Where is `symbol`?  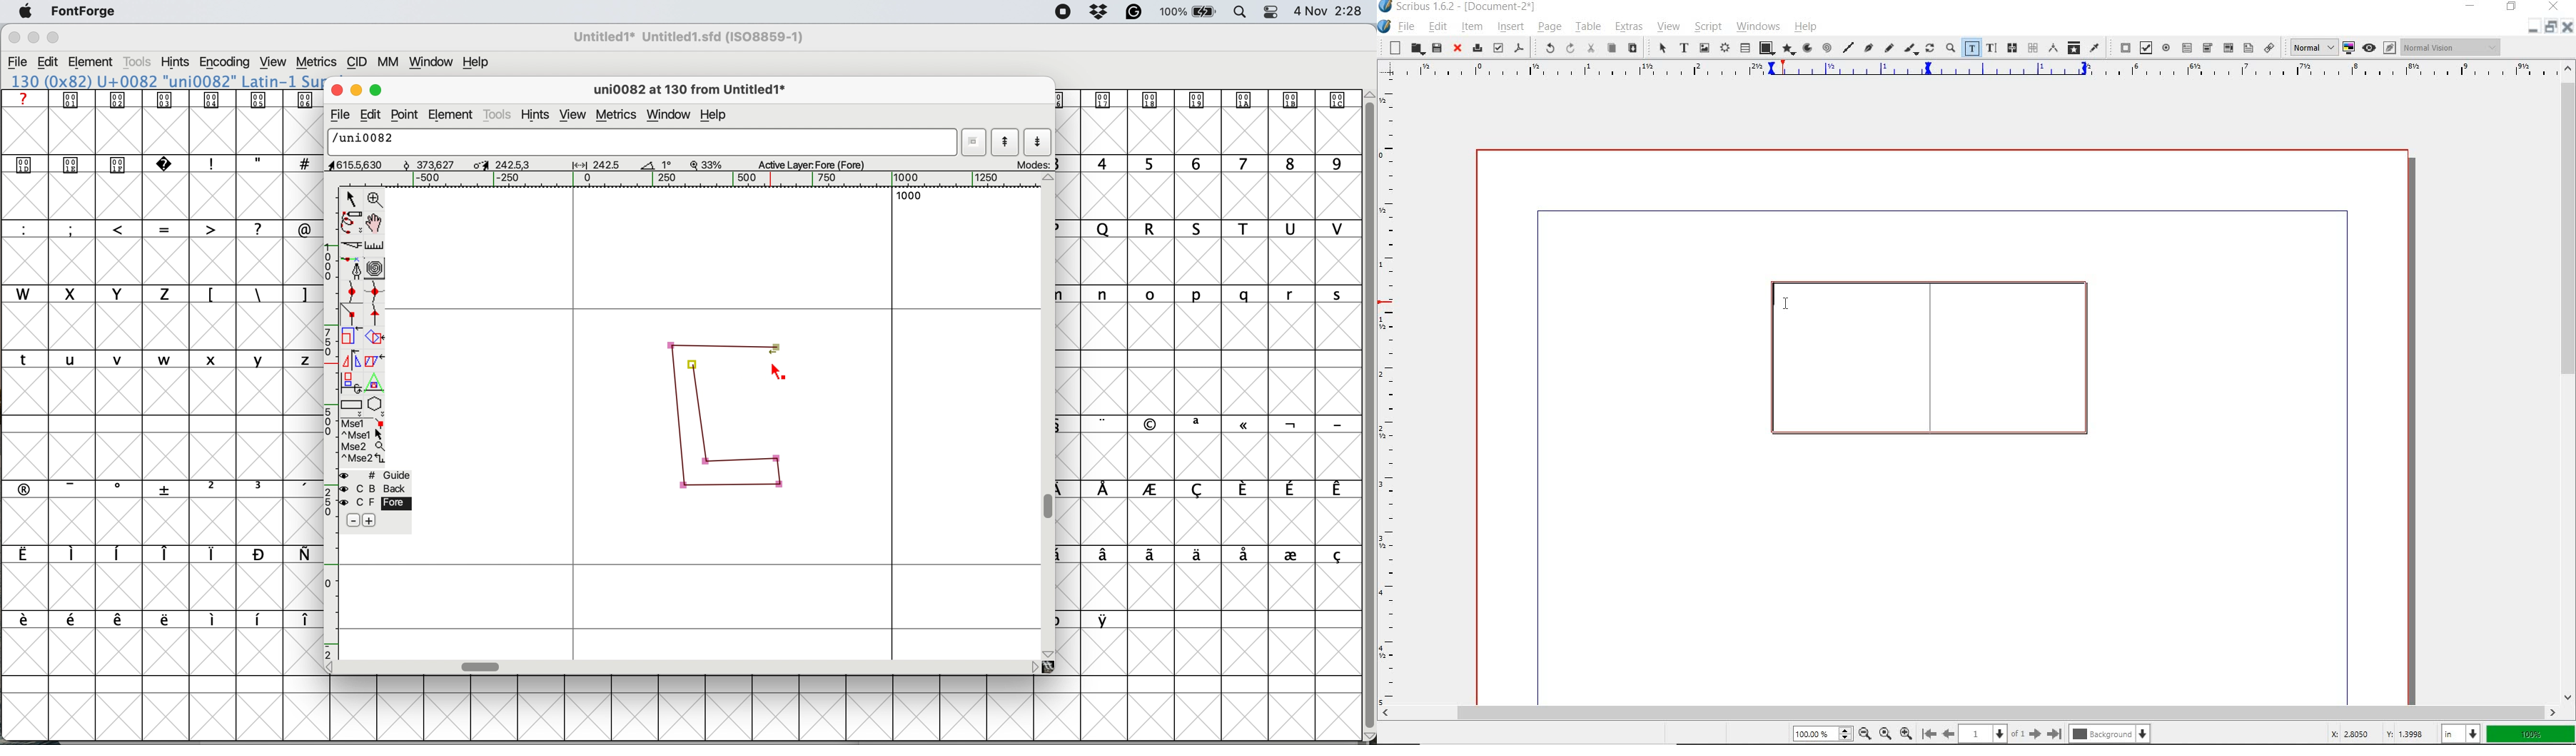
symbol is located at coordinates (1107, 620).